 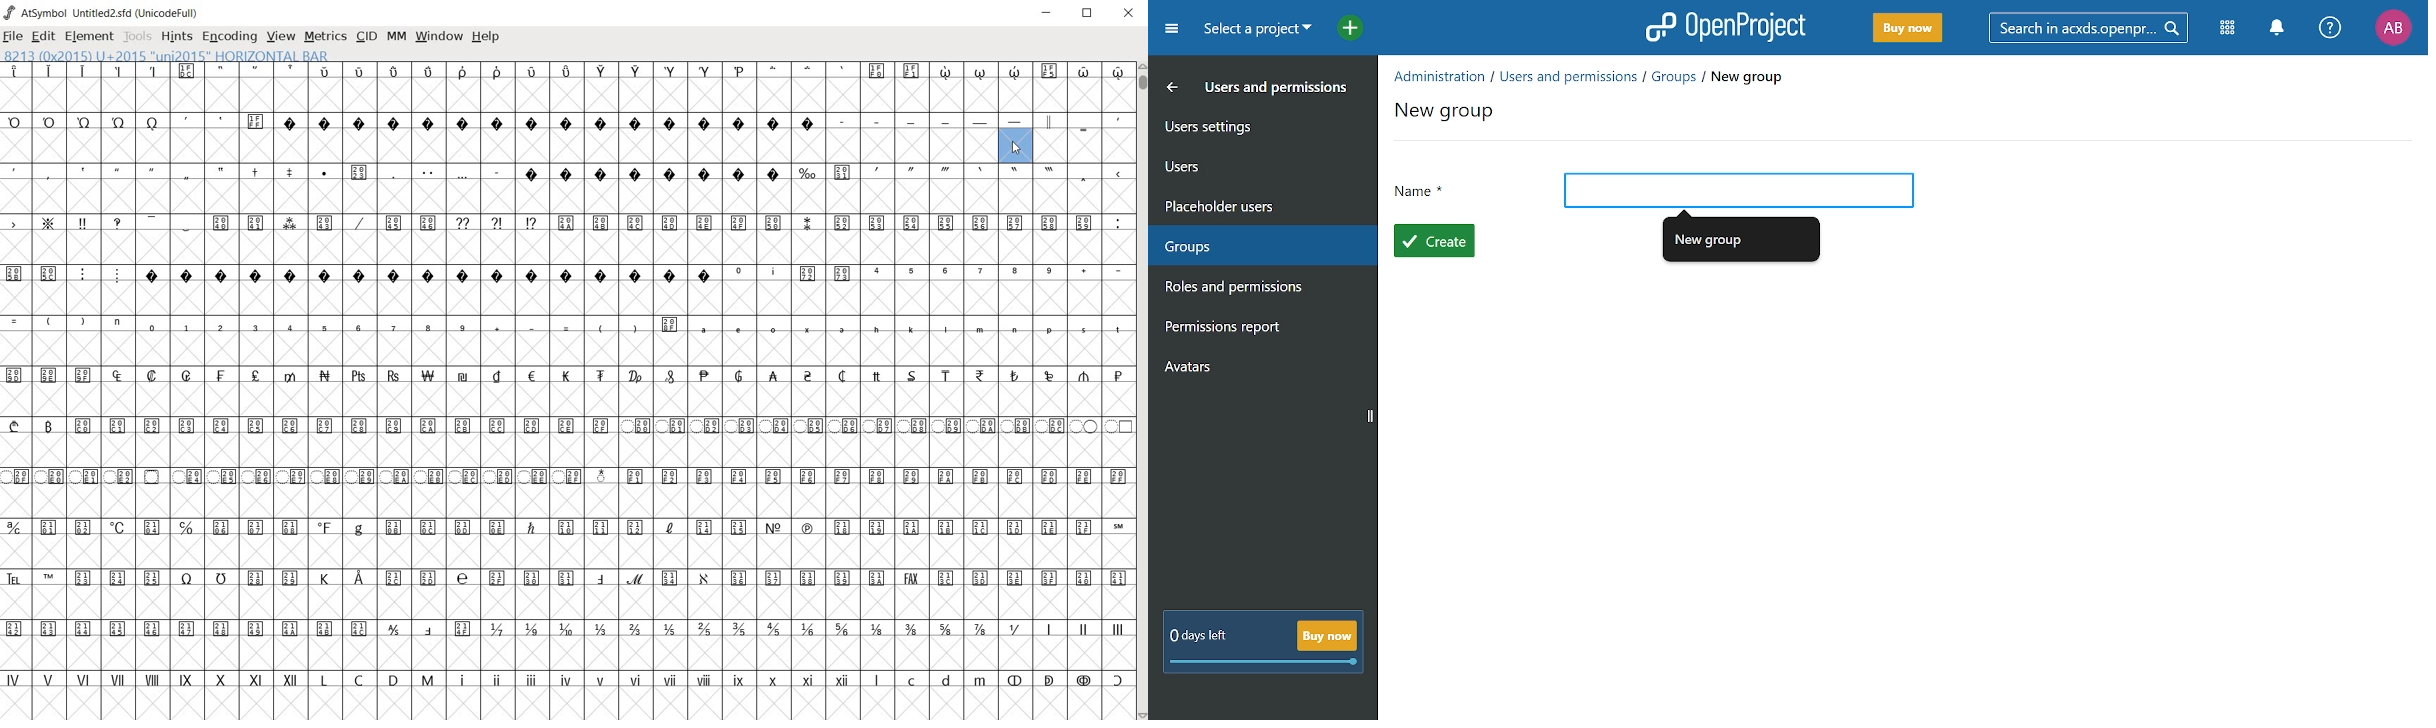 I want to click on Buy Now, so click(x=1908, y=29).